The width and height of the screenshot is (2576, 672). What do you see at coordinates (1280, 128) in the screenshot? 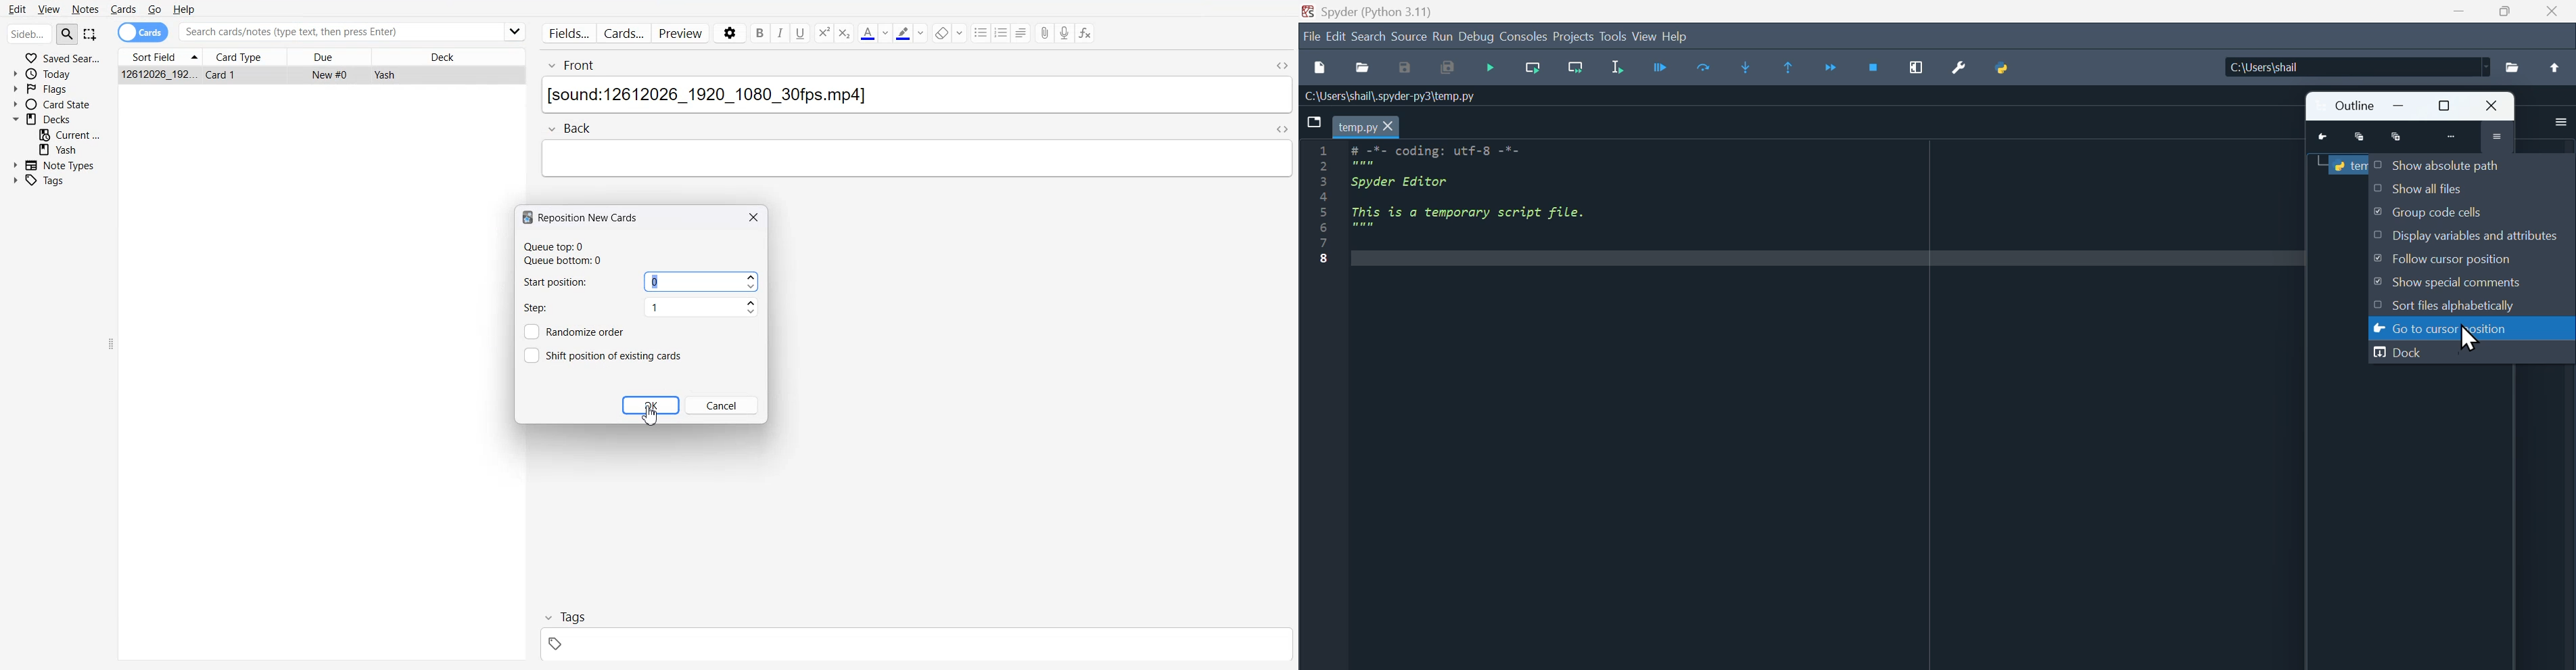
I see `Toggle HTML Editor` at bounding box center [1280, 128].